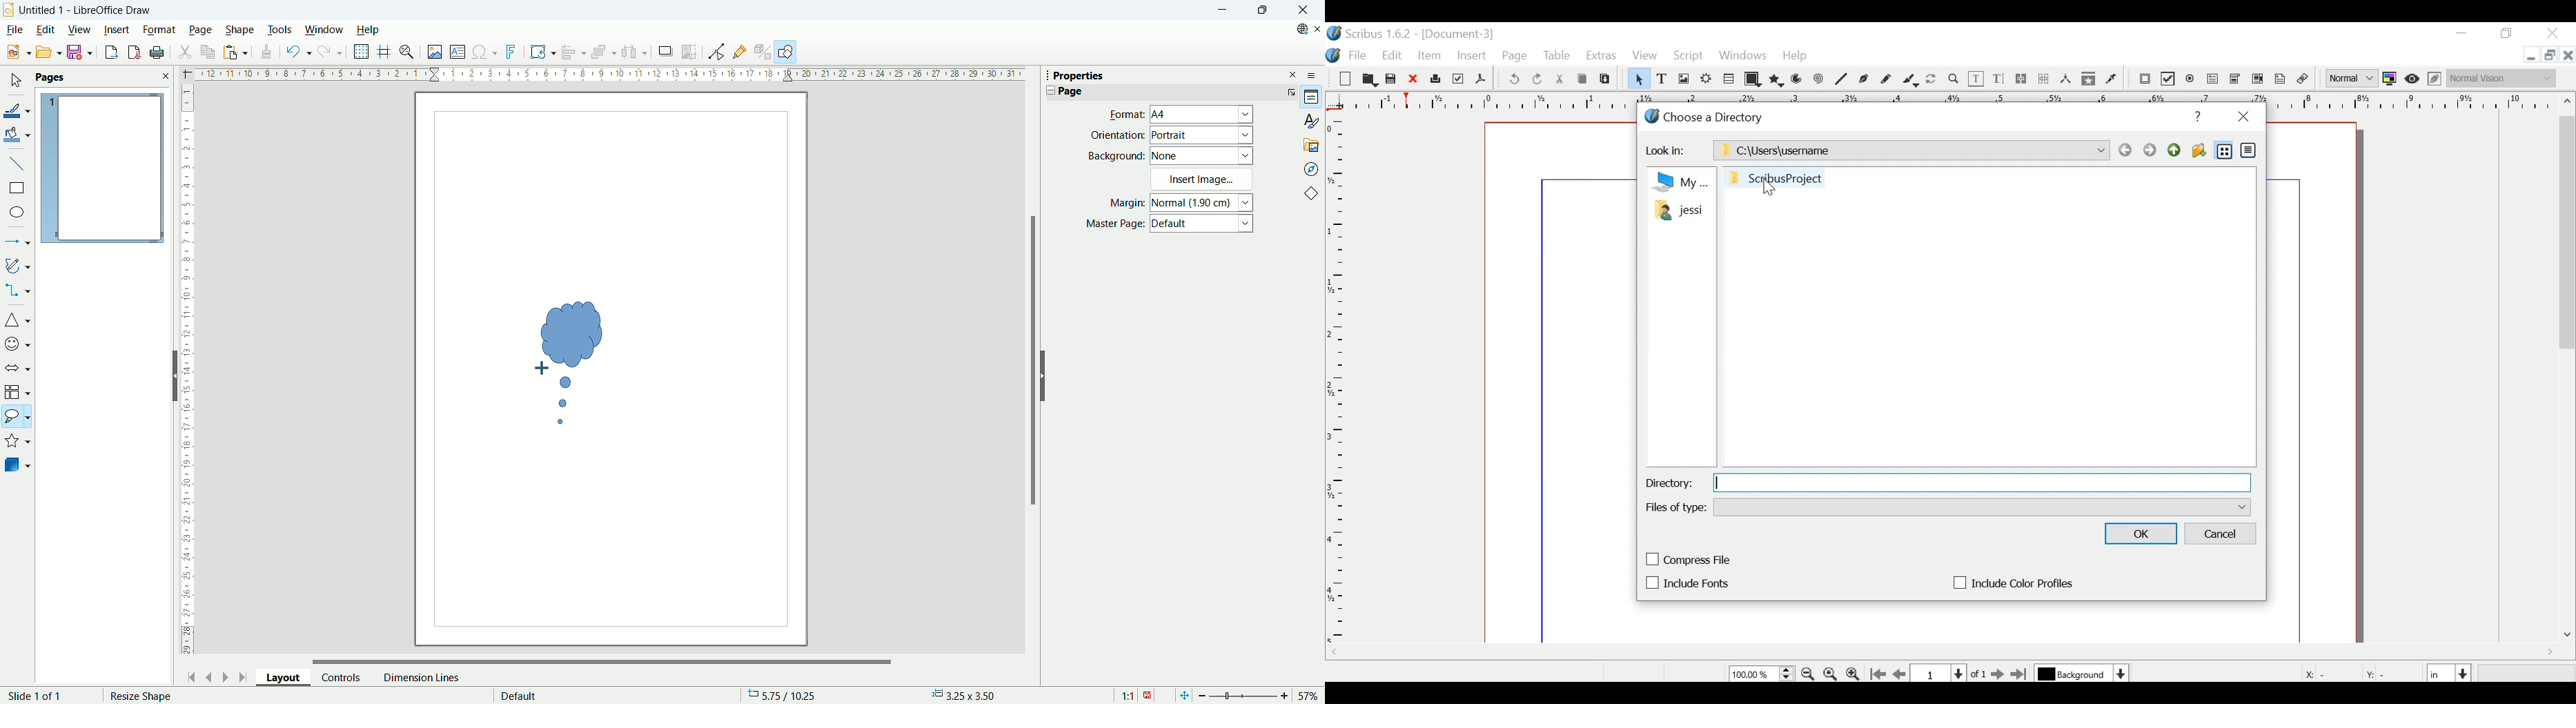 Image resolution: width=2576 pixels, height=728 pixels. What do you see at coordinates (2112, 79) in the screenshot?
I see `Eyedropper` at bounding box center [2112, 79].